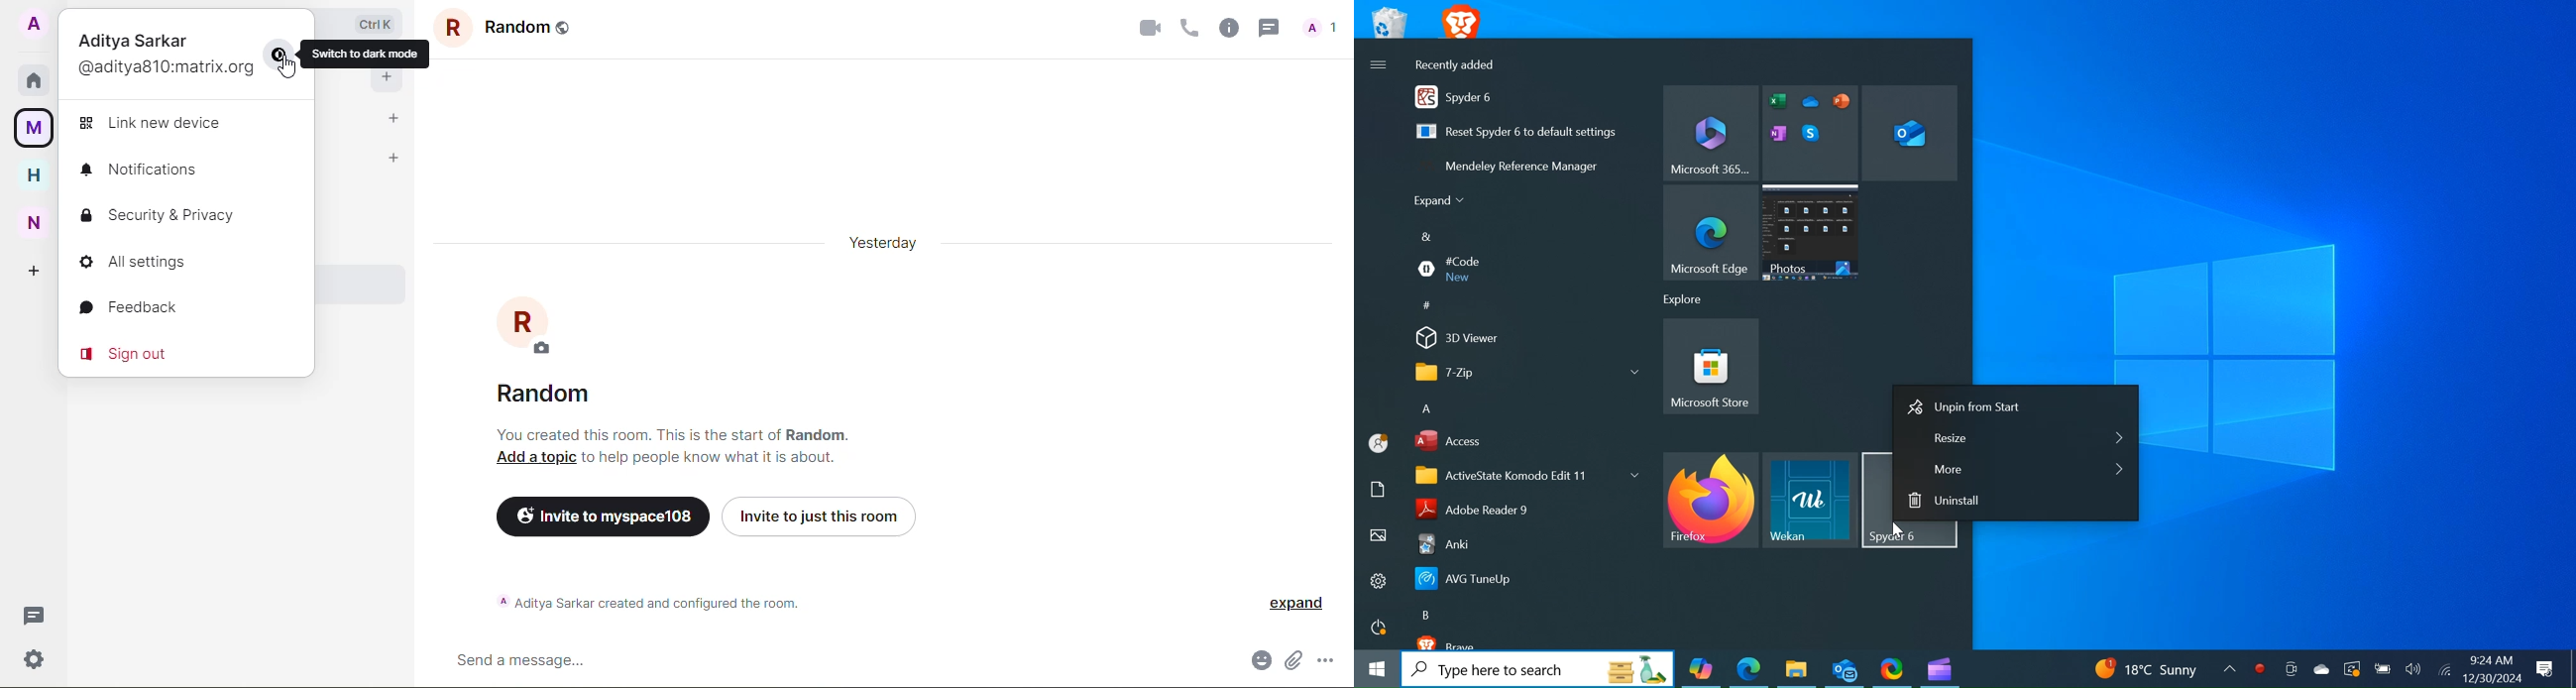 This screenshot has width=2576, height=700. Describe the element at coordinates (1296, 659) in the screenshot. I see `attach` at that location.